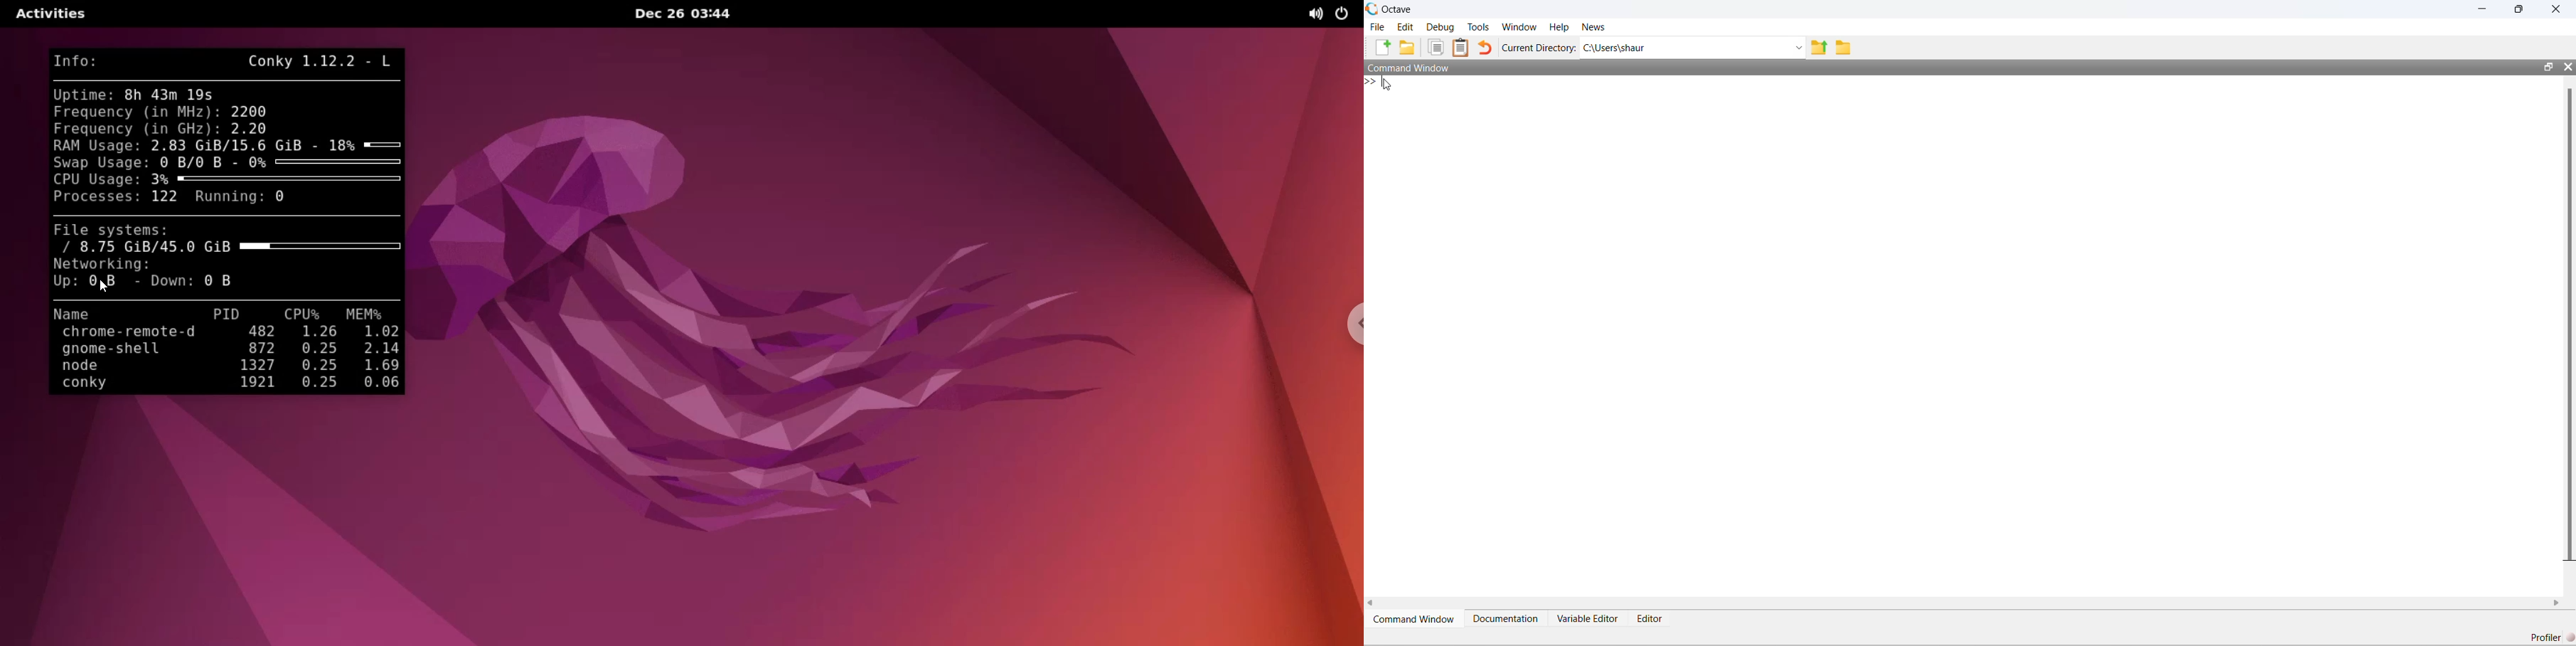  What do you see at coordinates (1410, 68) in the screenshot?
I see `Command Window` at bounding box center [1410, 68].